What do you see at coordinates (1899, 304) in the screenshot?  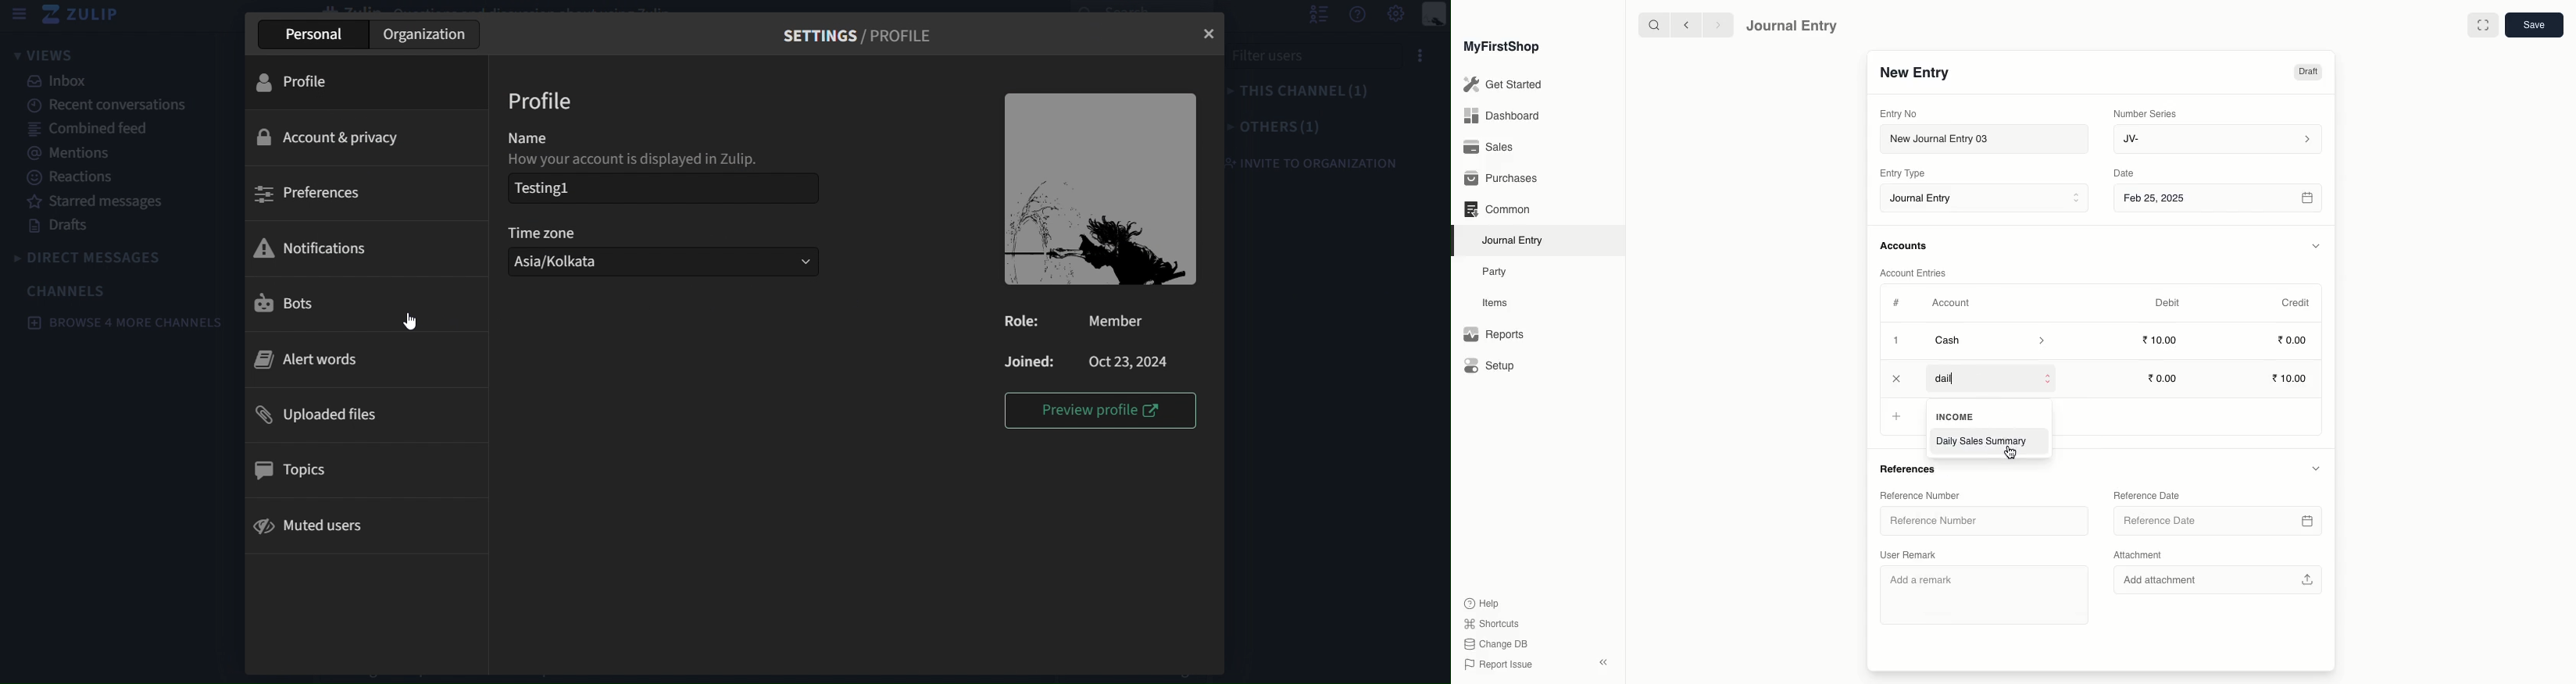 I see `Hashtag` at bounding box center [1899, 304].